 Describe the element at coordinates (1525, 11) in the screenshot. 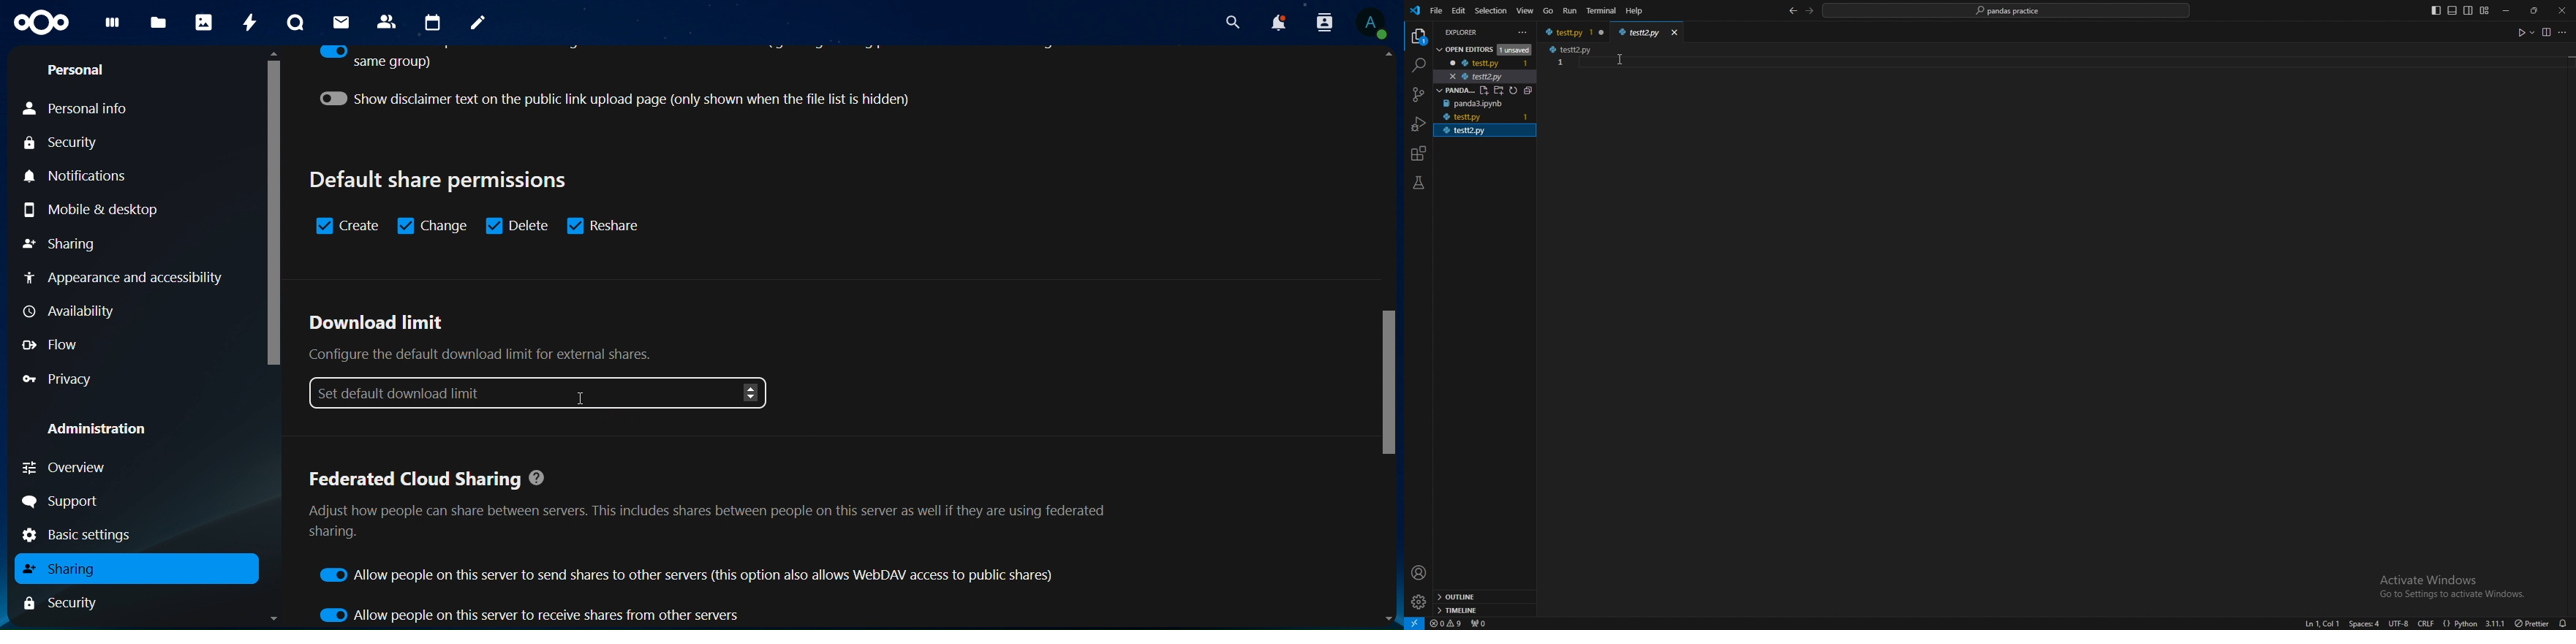

I see `view` at that location.